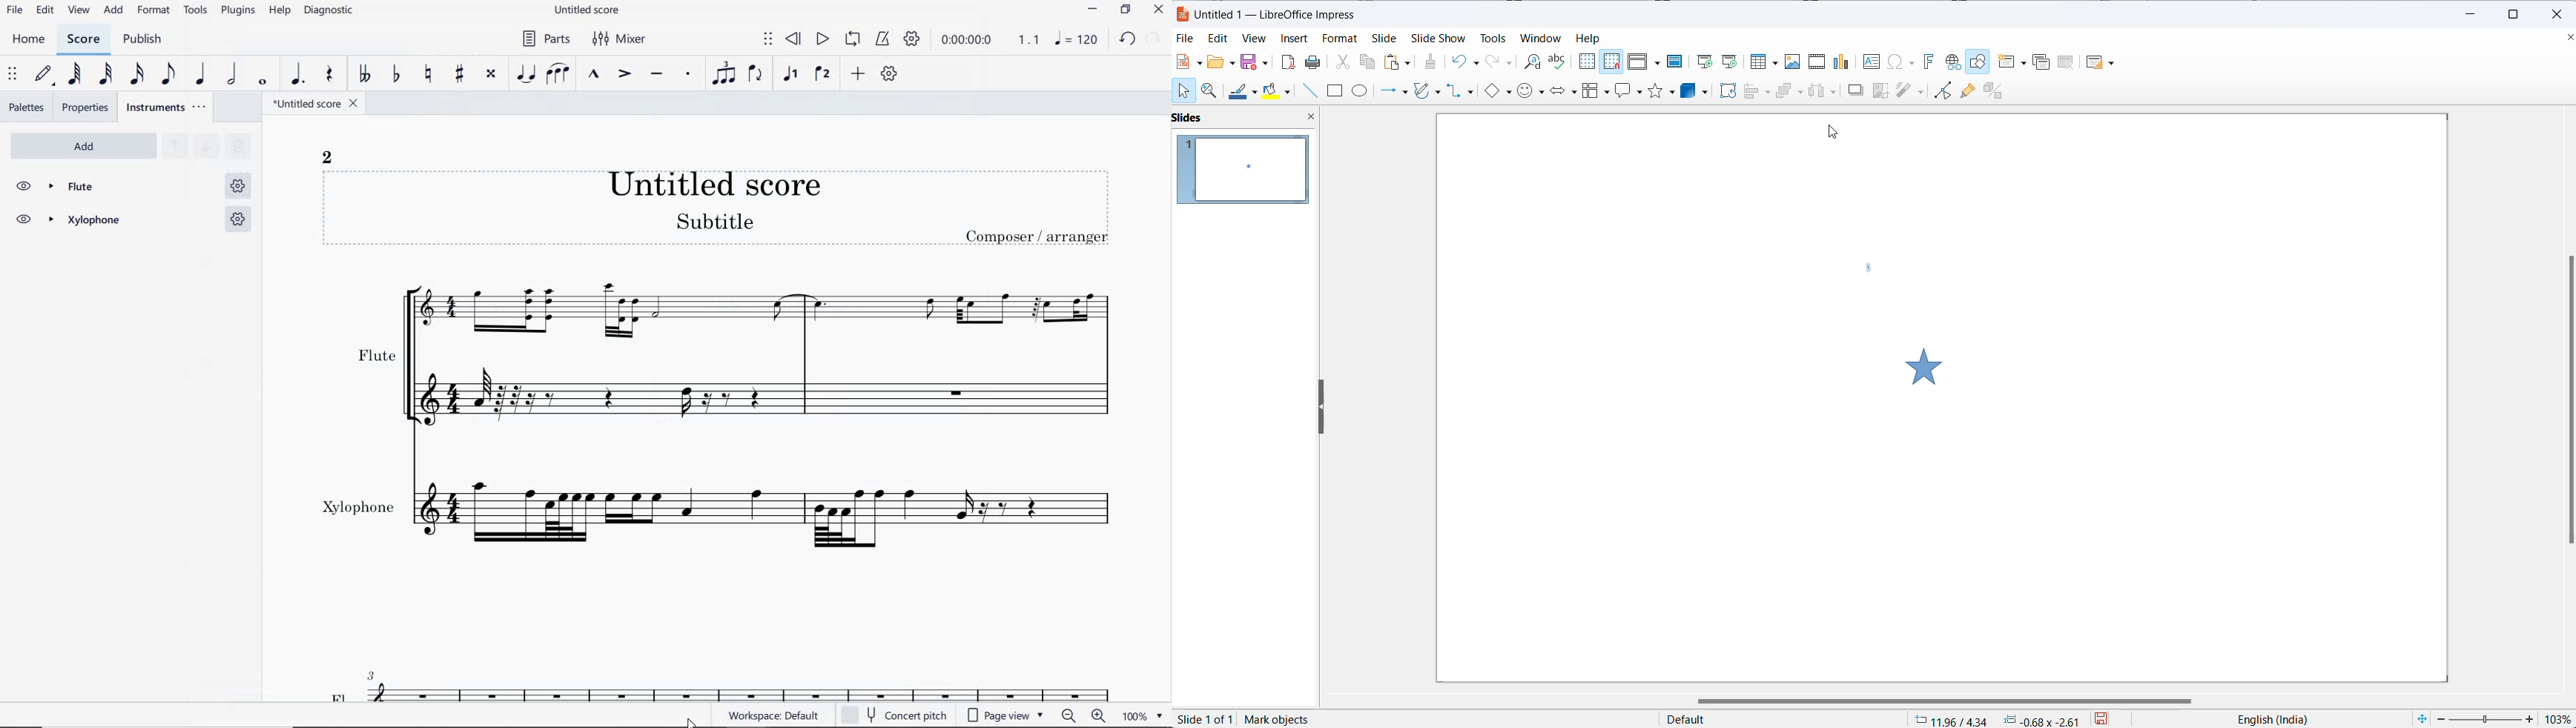  What do you see at coordinates (2516, 15) in the screenshot?
I see `maximize` at bounding box center [2516, 15].